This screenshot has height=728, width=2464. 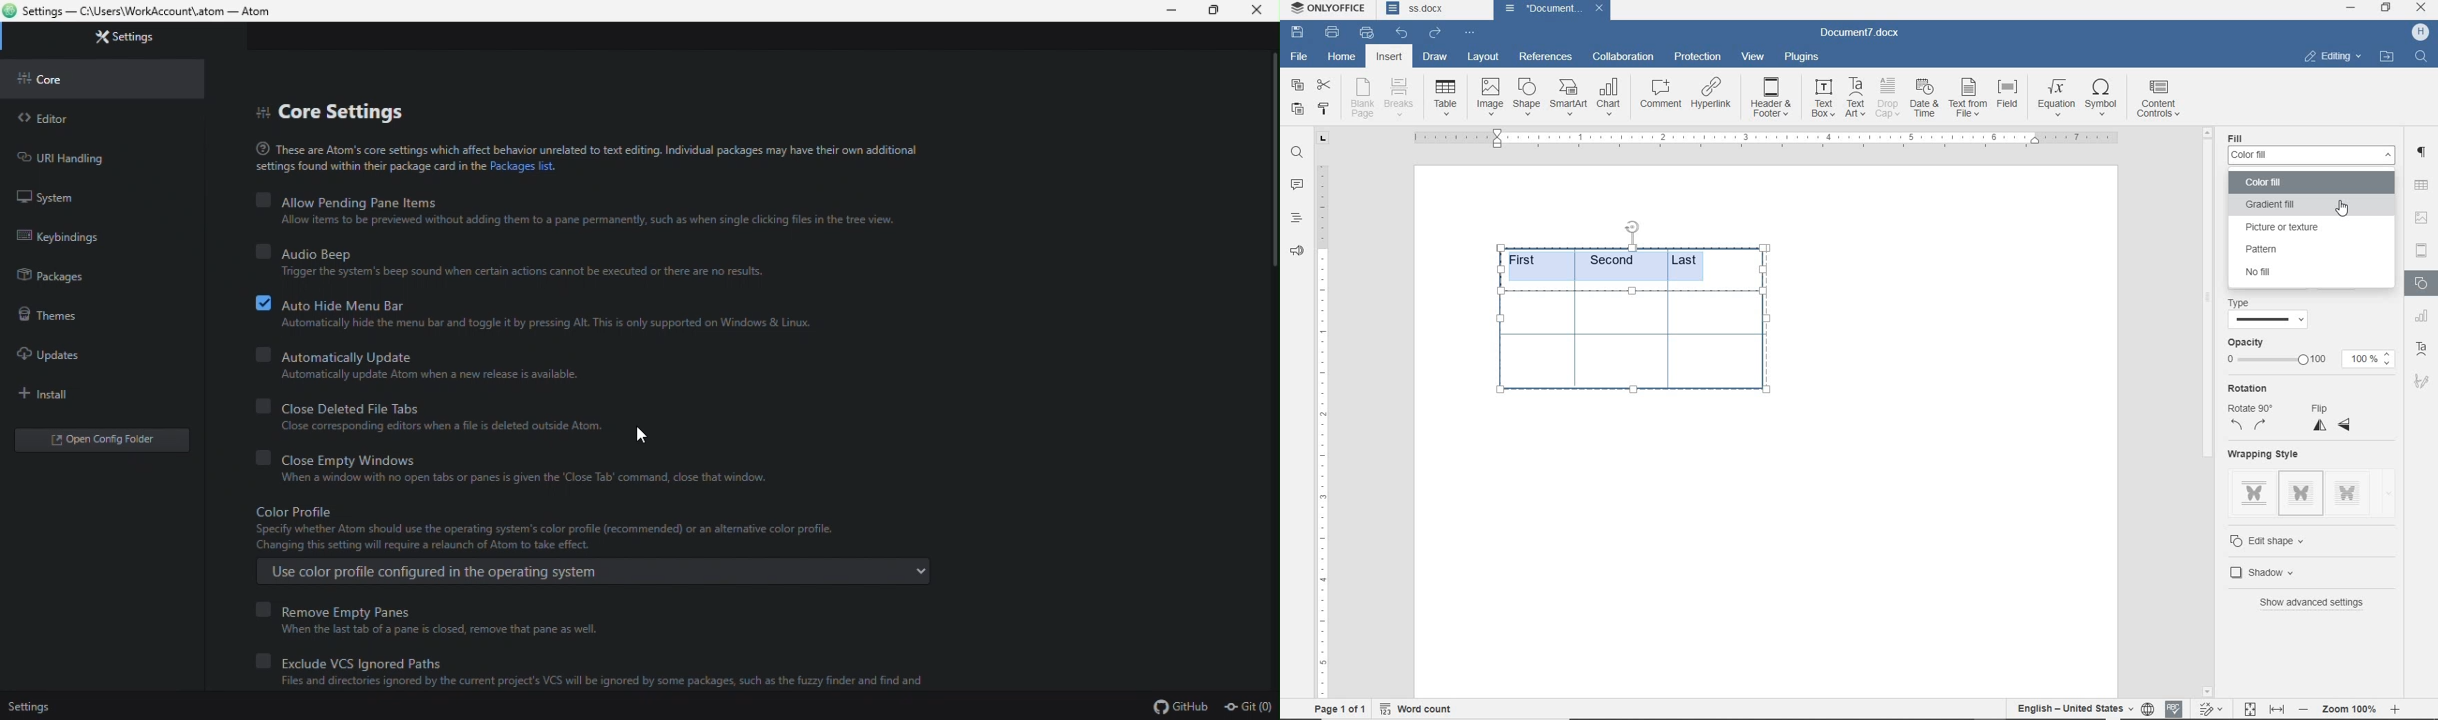 What do you see at coordinates (43, 80) in the screenshot?
I see `core` at bounding box center [43, 80].